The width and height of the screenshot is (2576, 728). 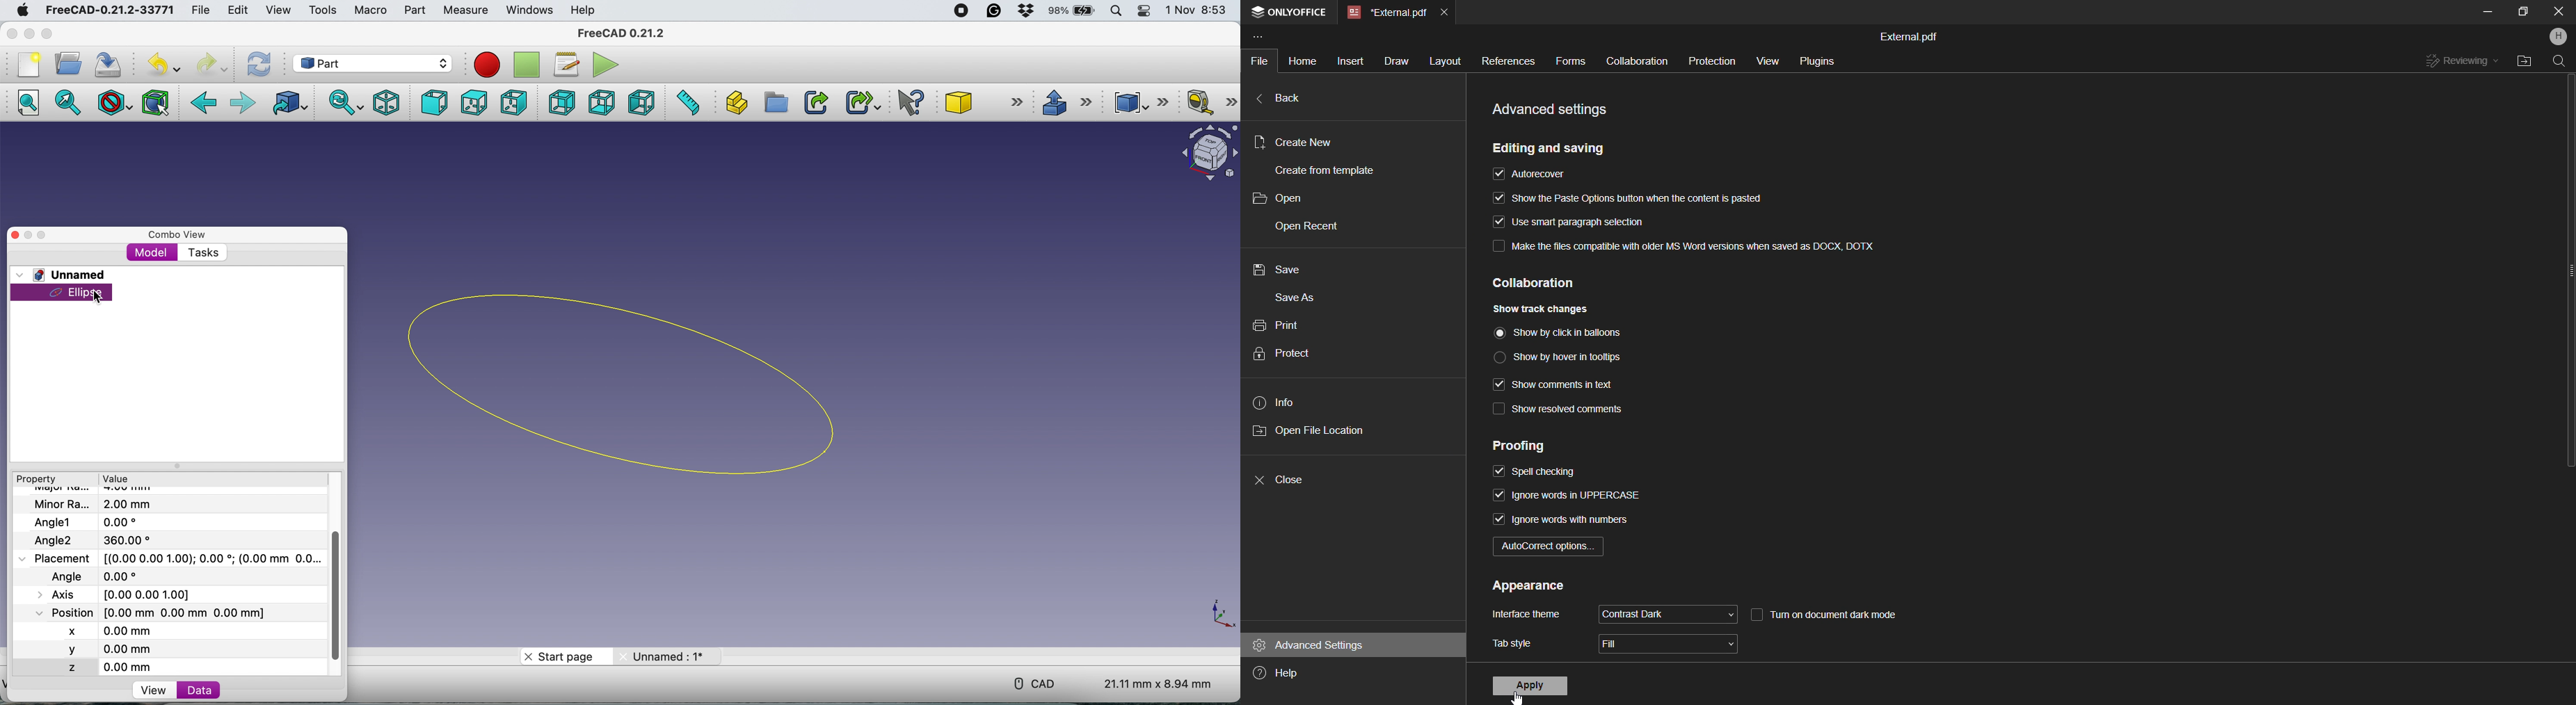 I want to click on compound tools, so click(x=1139, y=102).